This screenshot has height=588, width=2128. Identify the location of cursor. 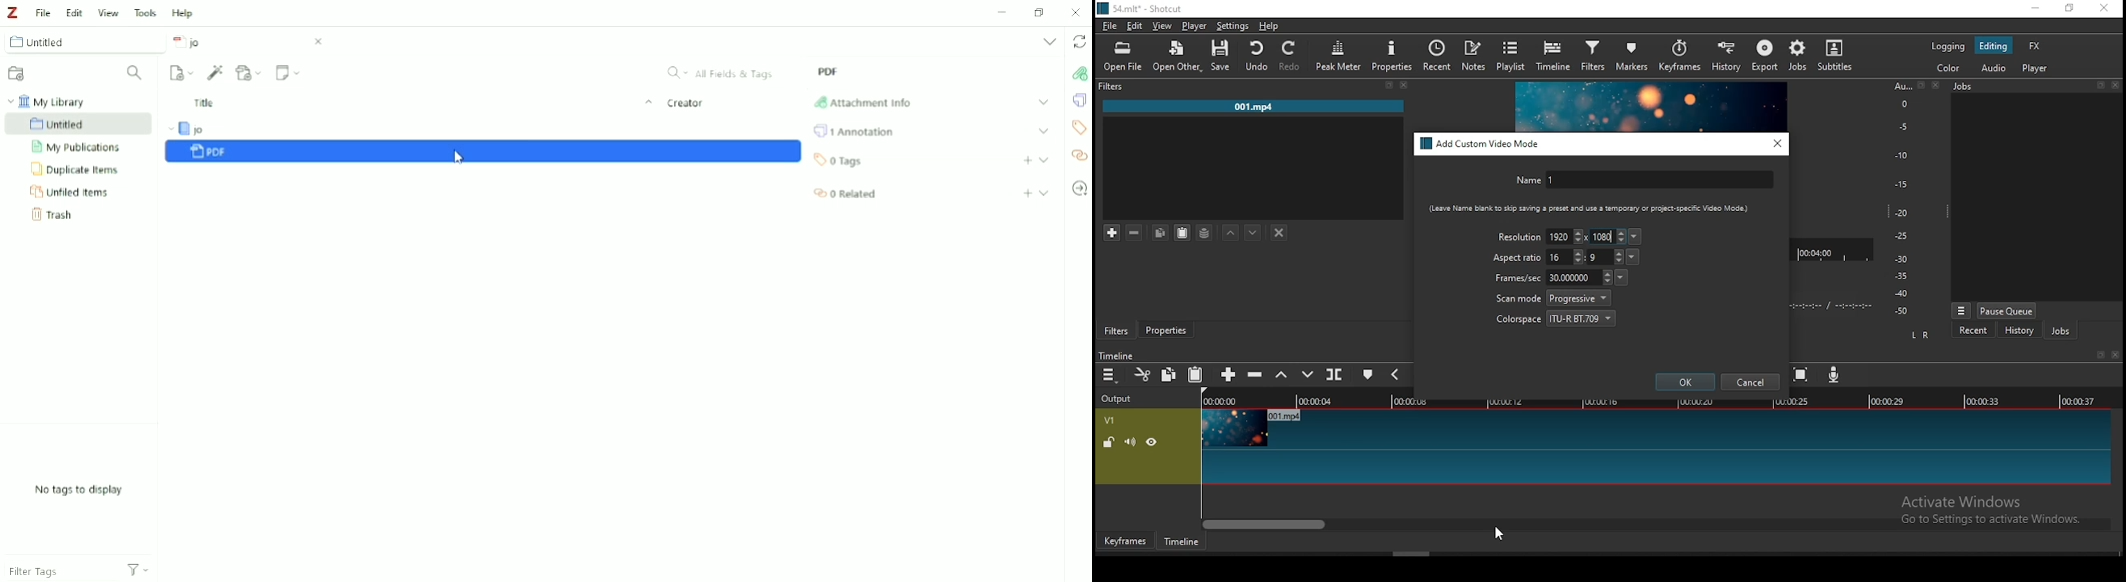
(456, 158).